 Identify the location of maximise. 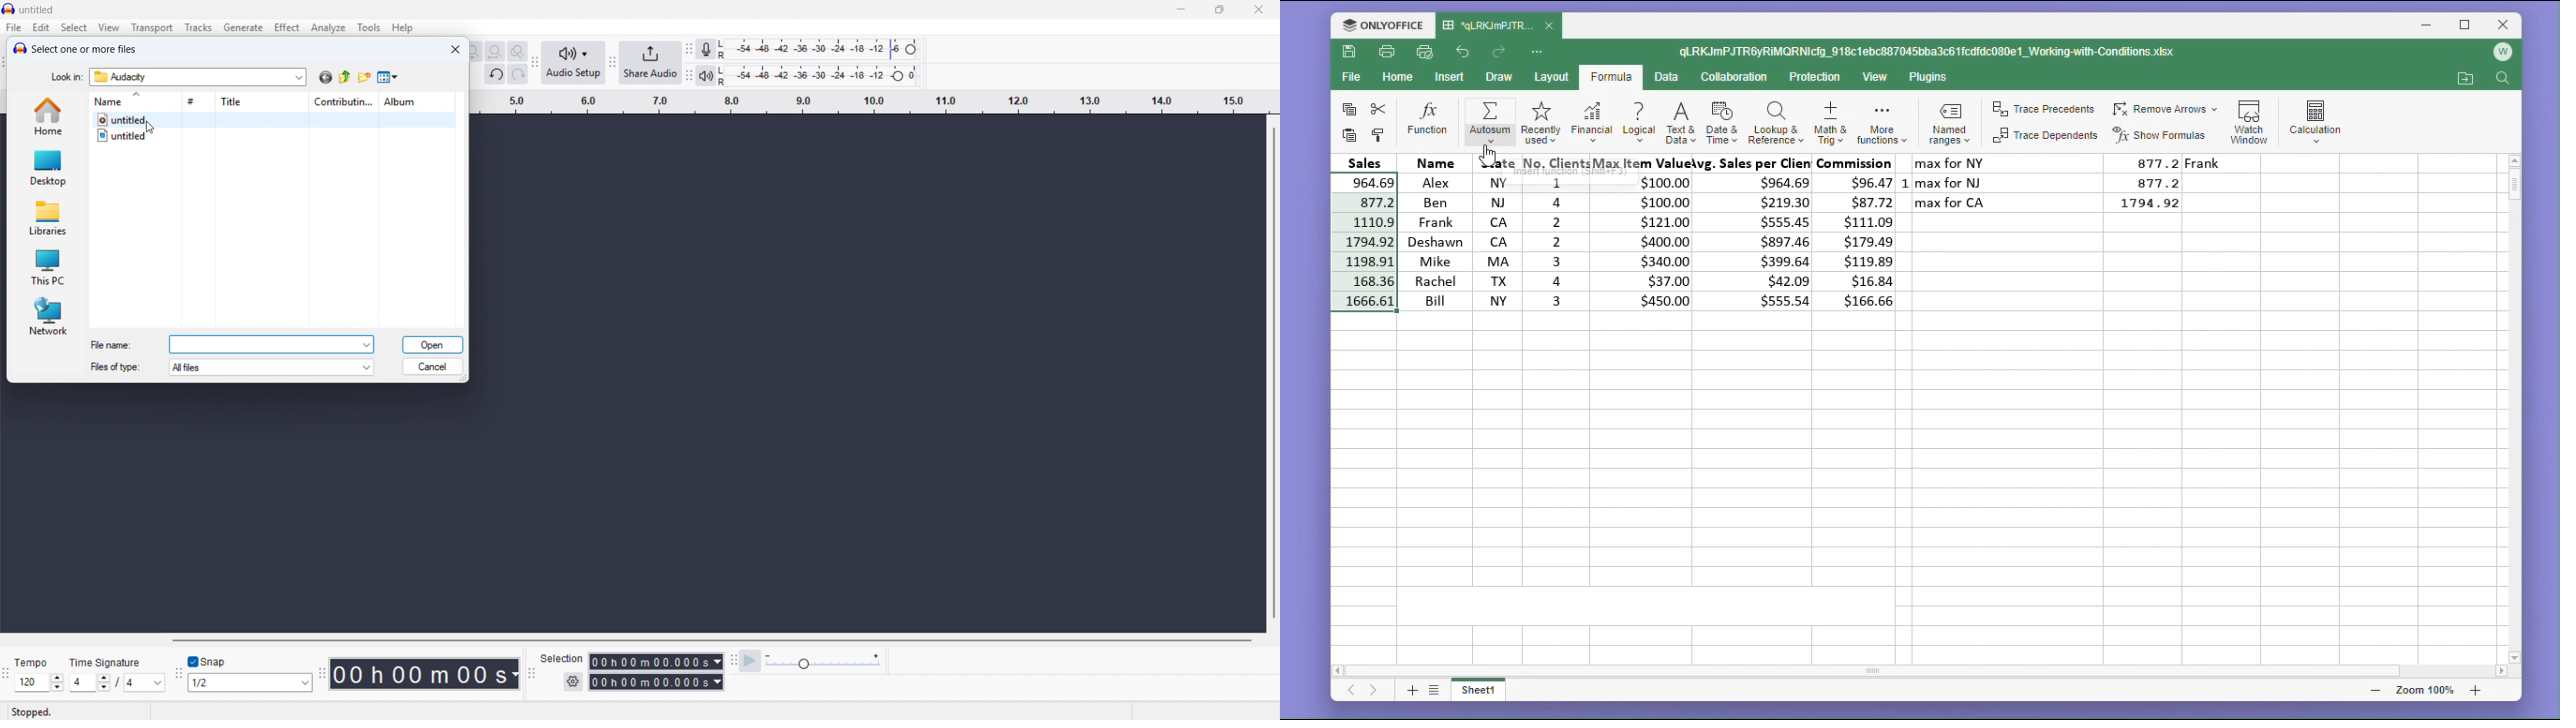
(1221, 10).